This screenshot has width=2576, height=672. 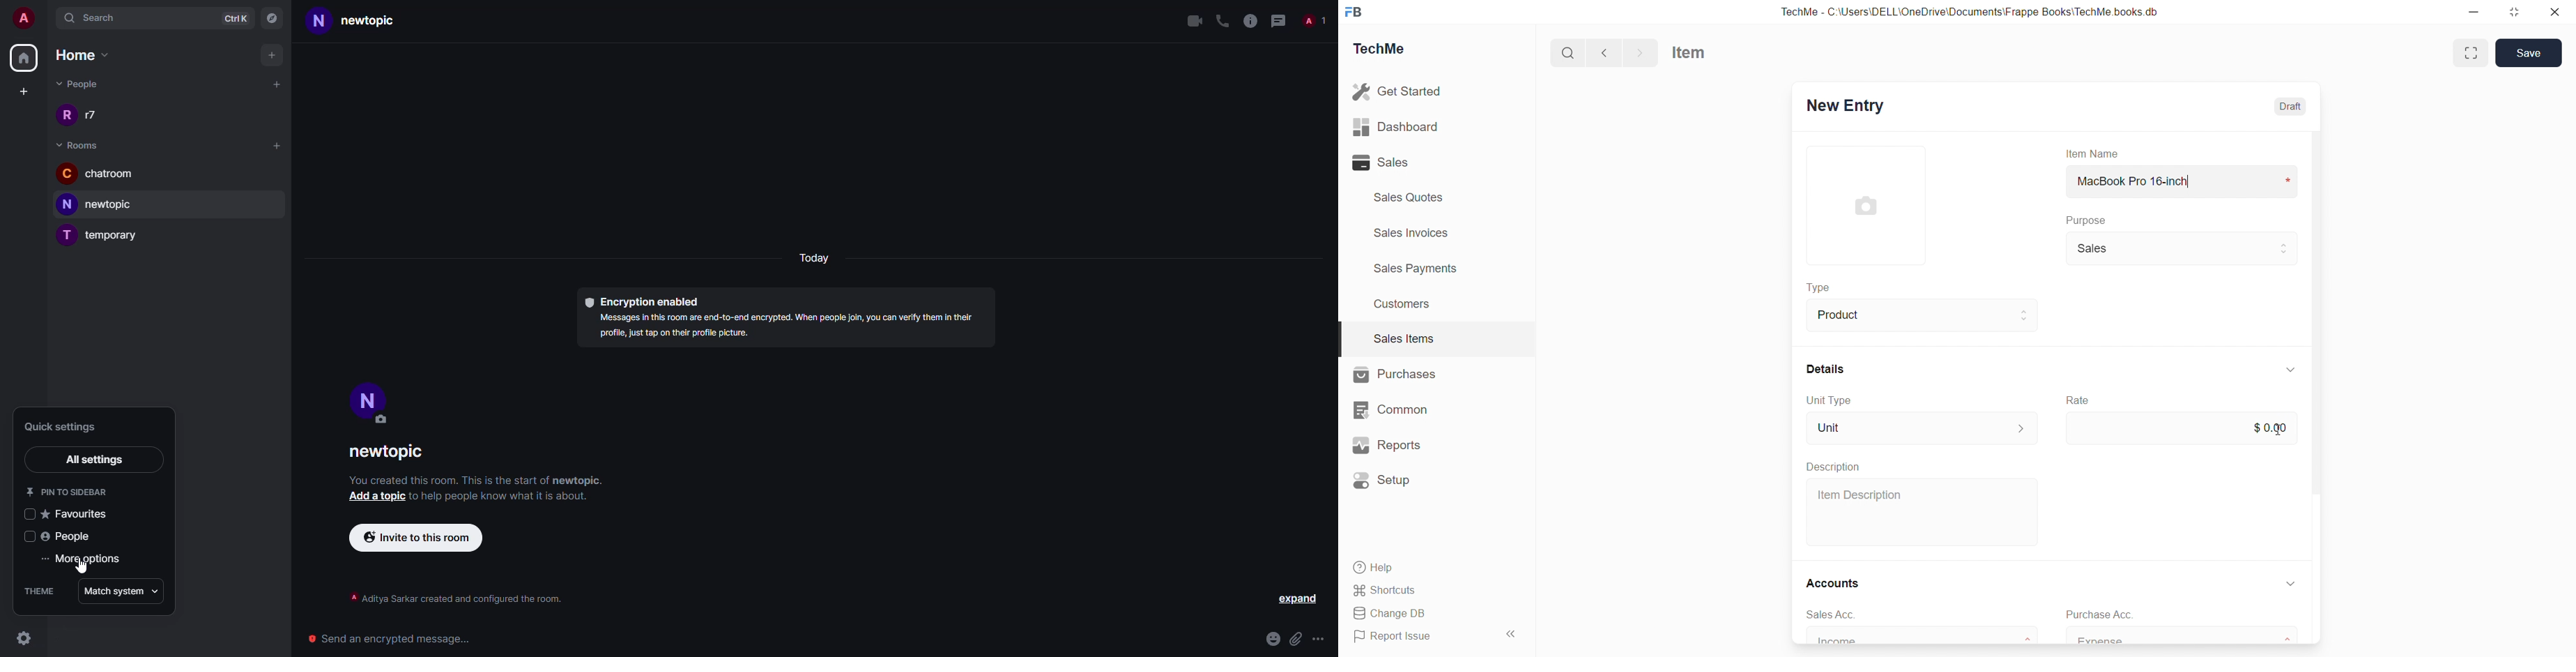 I want to click on Rate, so click(x=2077, y=400).